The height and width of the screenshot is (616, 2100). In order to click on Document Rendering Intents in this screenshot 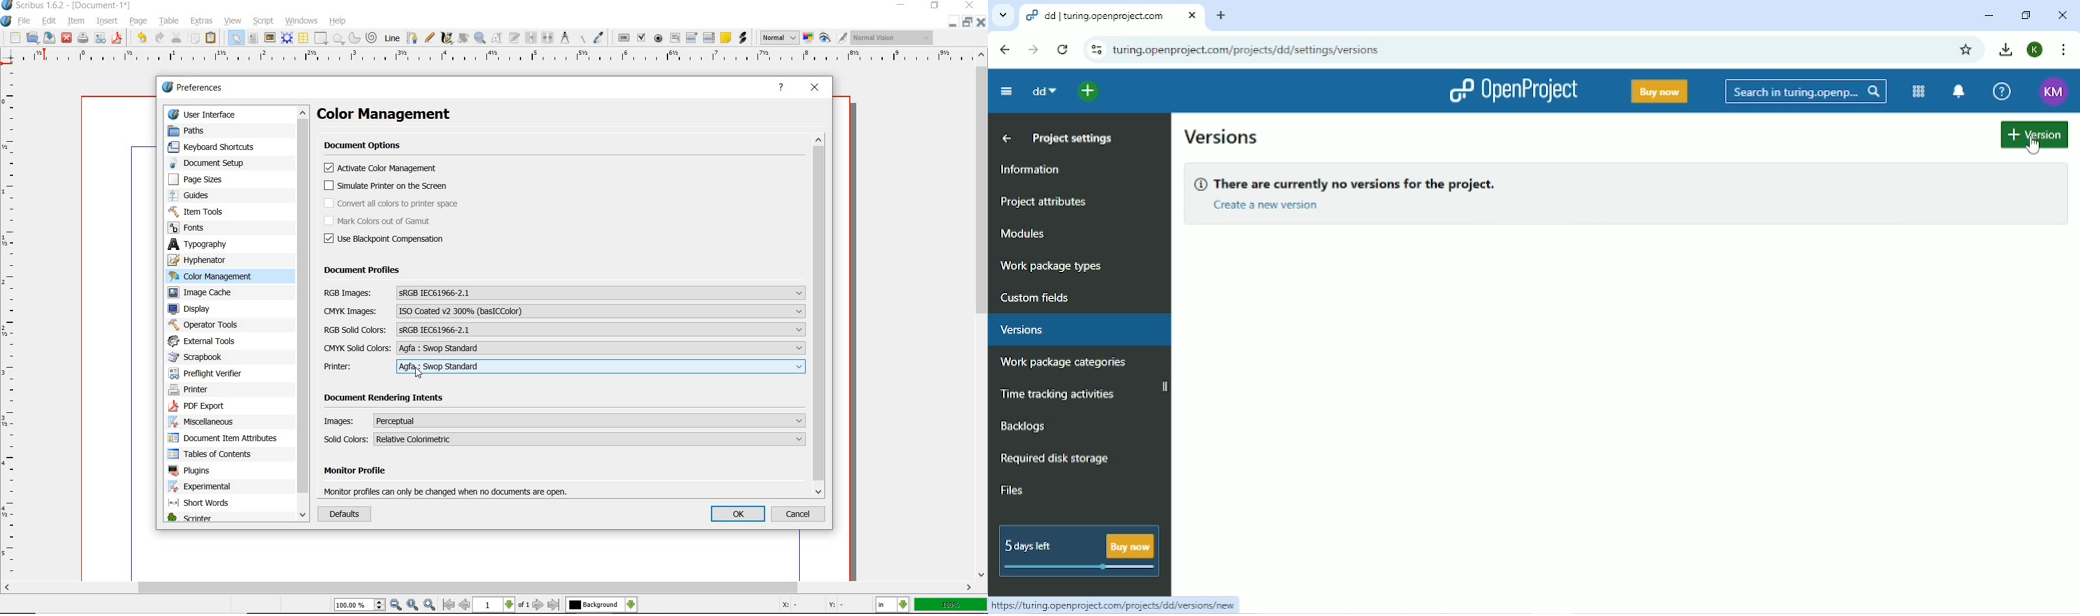, I will do `click(386, 399)`.